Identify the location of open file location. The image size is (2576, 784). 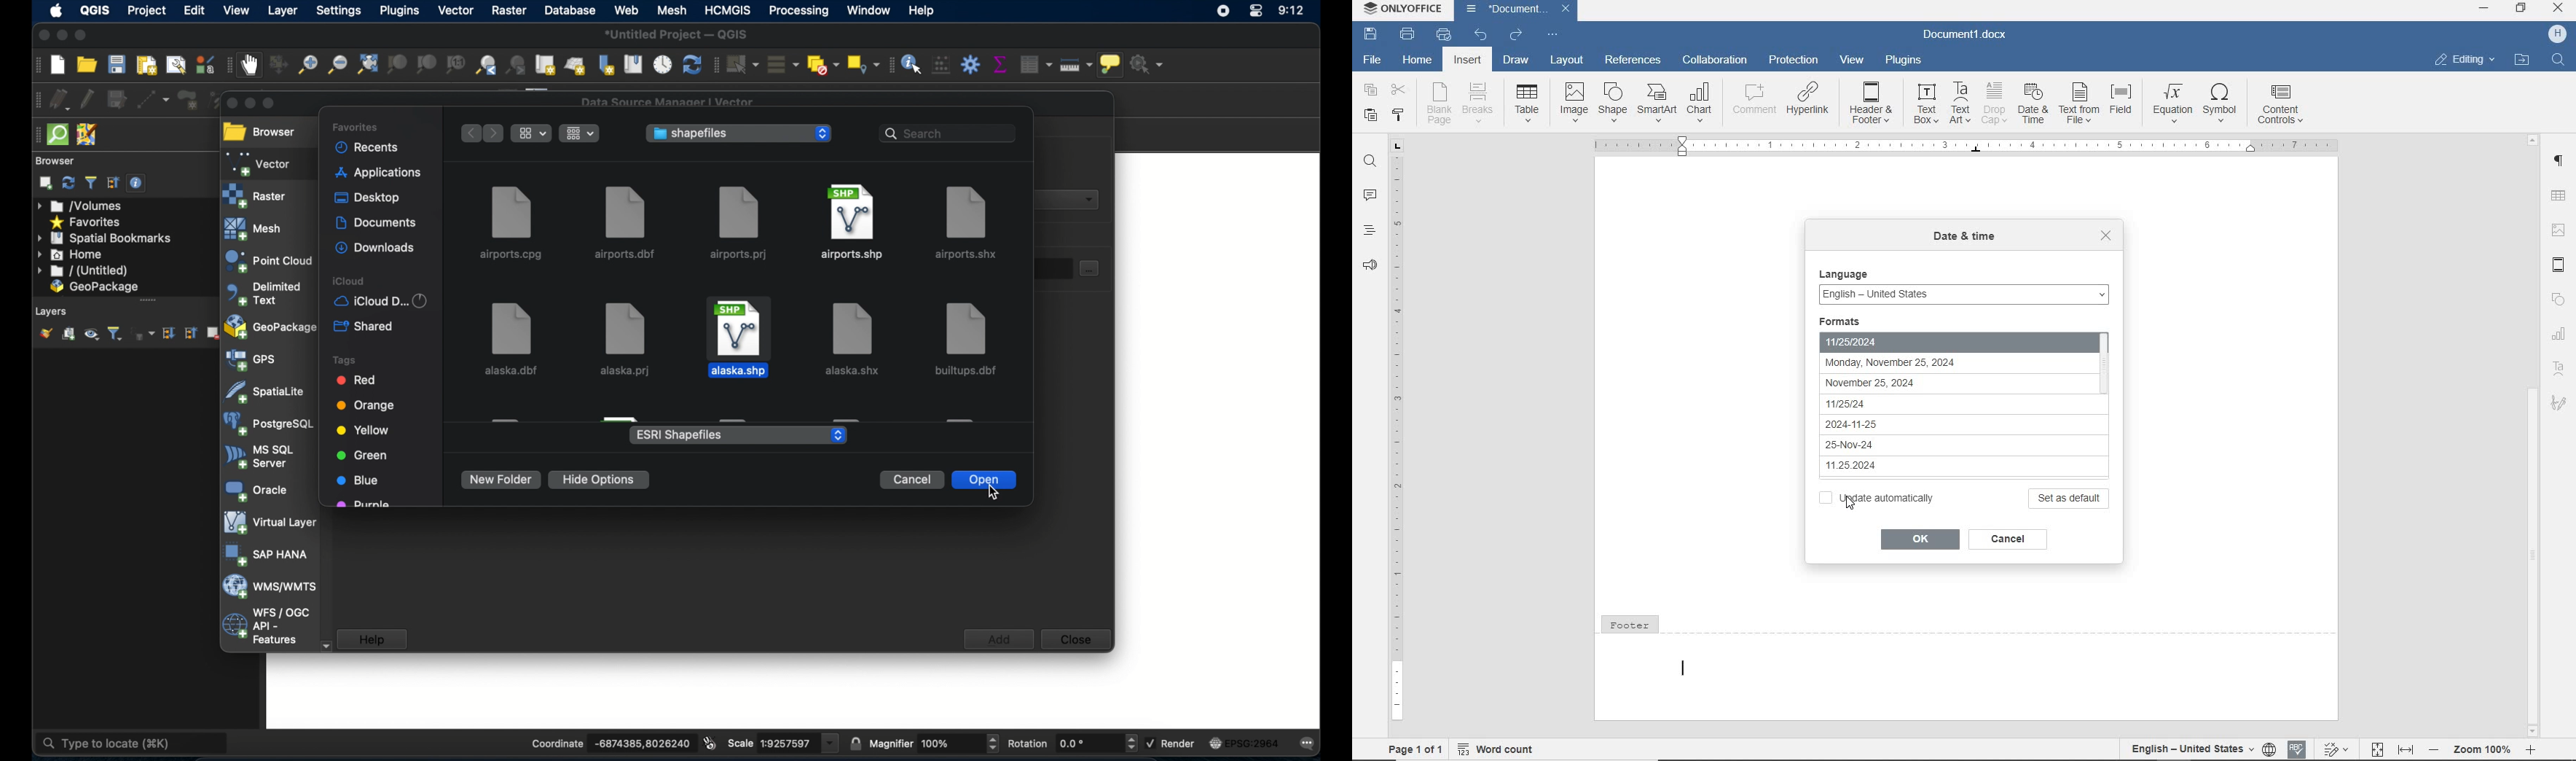
(2524, 60).